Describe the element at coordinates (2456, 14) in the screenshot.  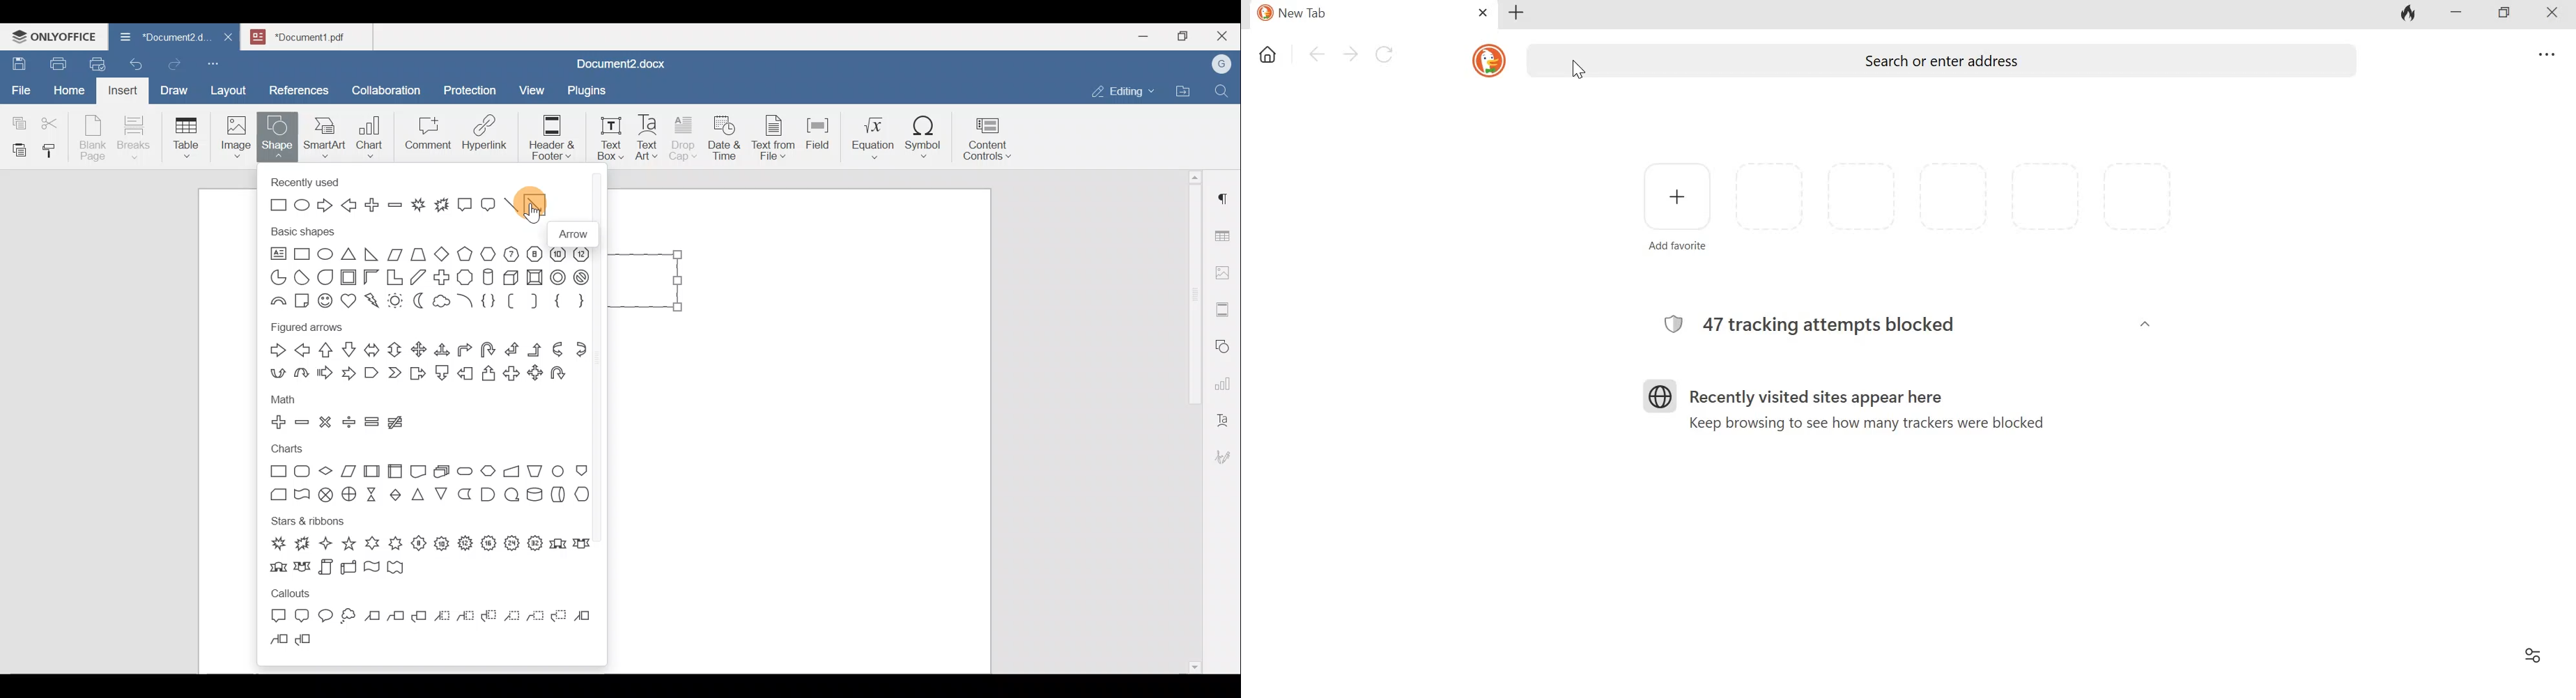
I see `Minimize` at that location.